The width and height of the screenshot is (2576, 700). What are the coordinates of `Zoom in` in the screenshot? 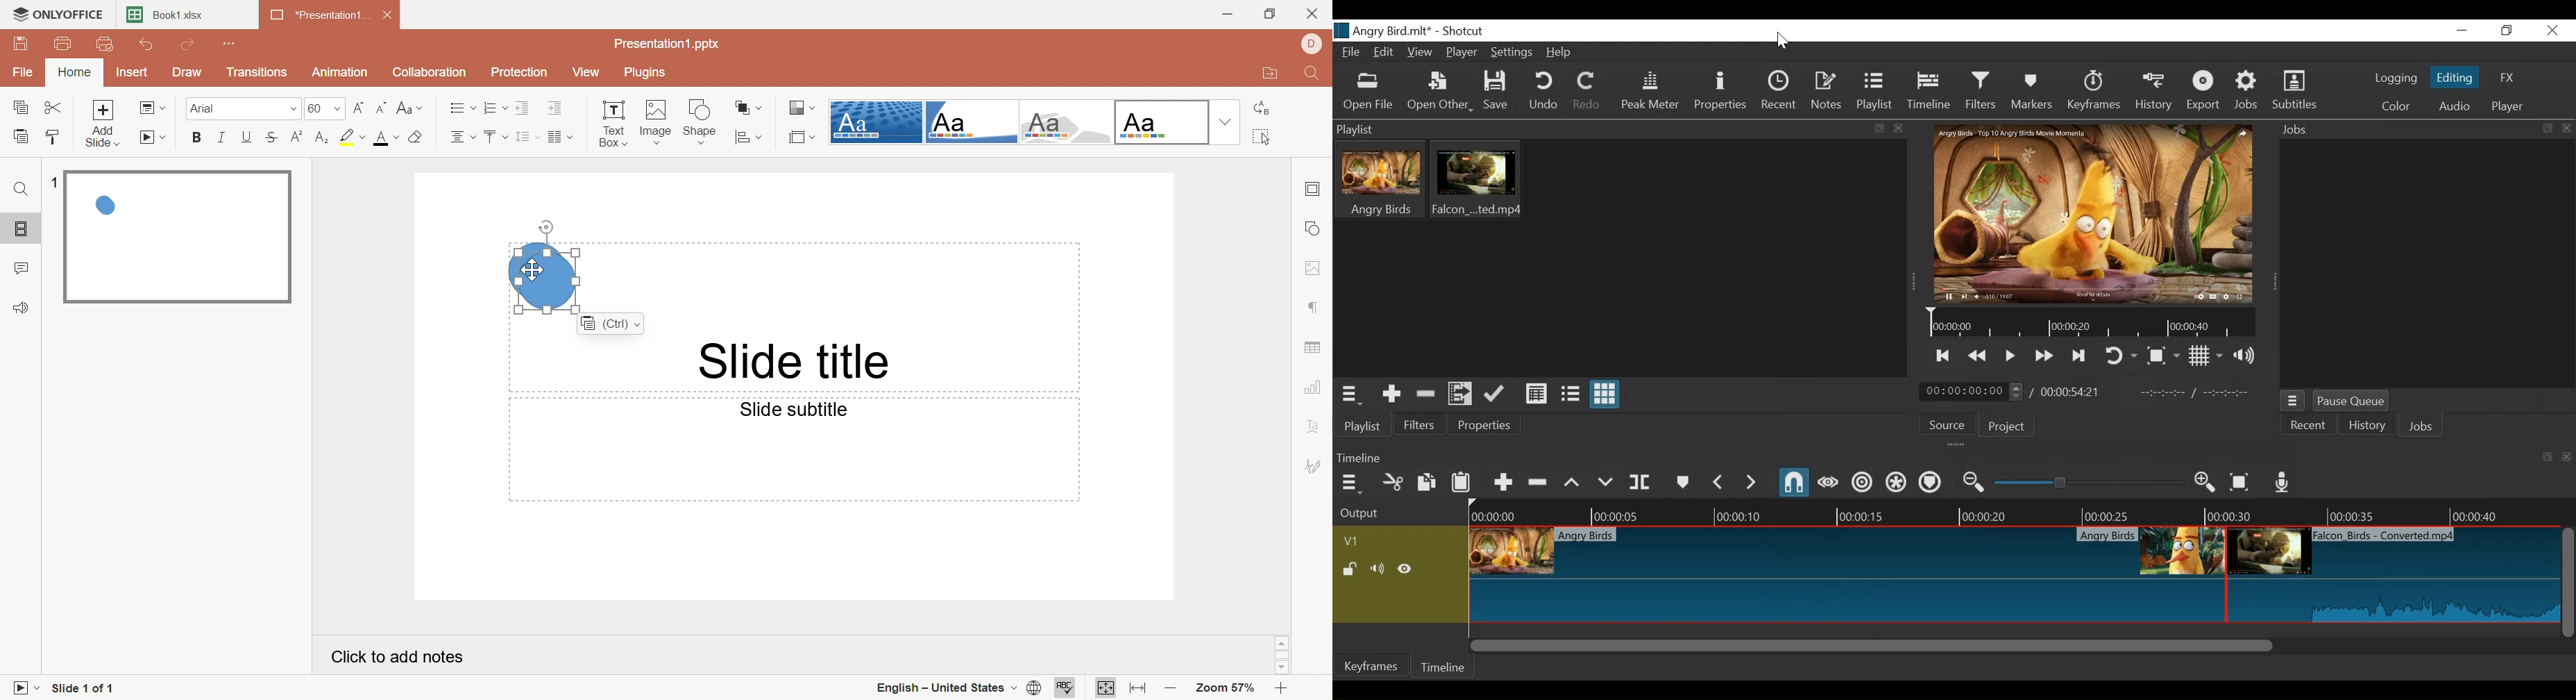 It's located at (1282, 690).